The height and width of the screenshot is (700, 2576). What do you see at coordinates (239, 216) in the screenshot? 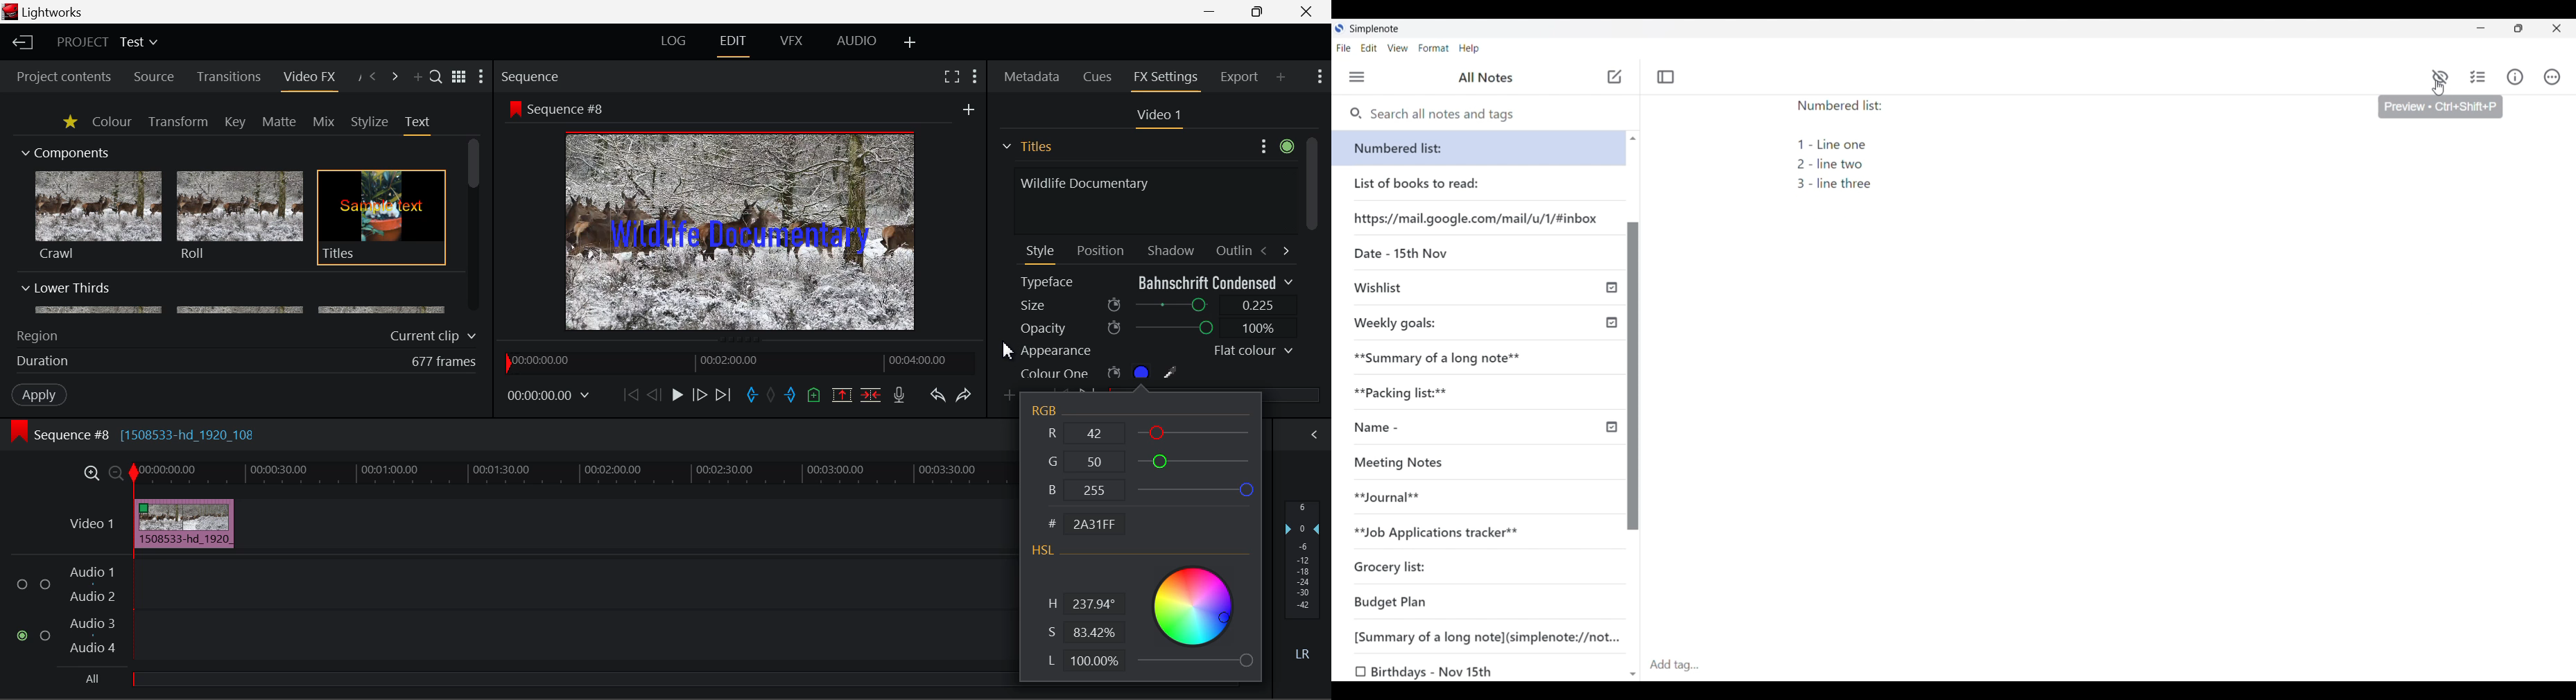
I see `Roll` at bounding box center [239, 216].